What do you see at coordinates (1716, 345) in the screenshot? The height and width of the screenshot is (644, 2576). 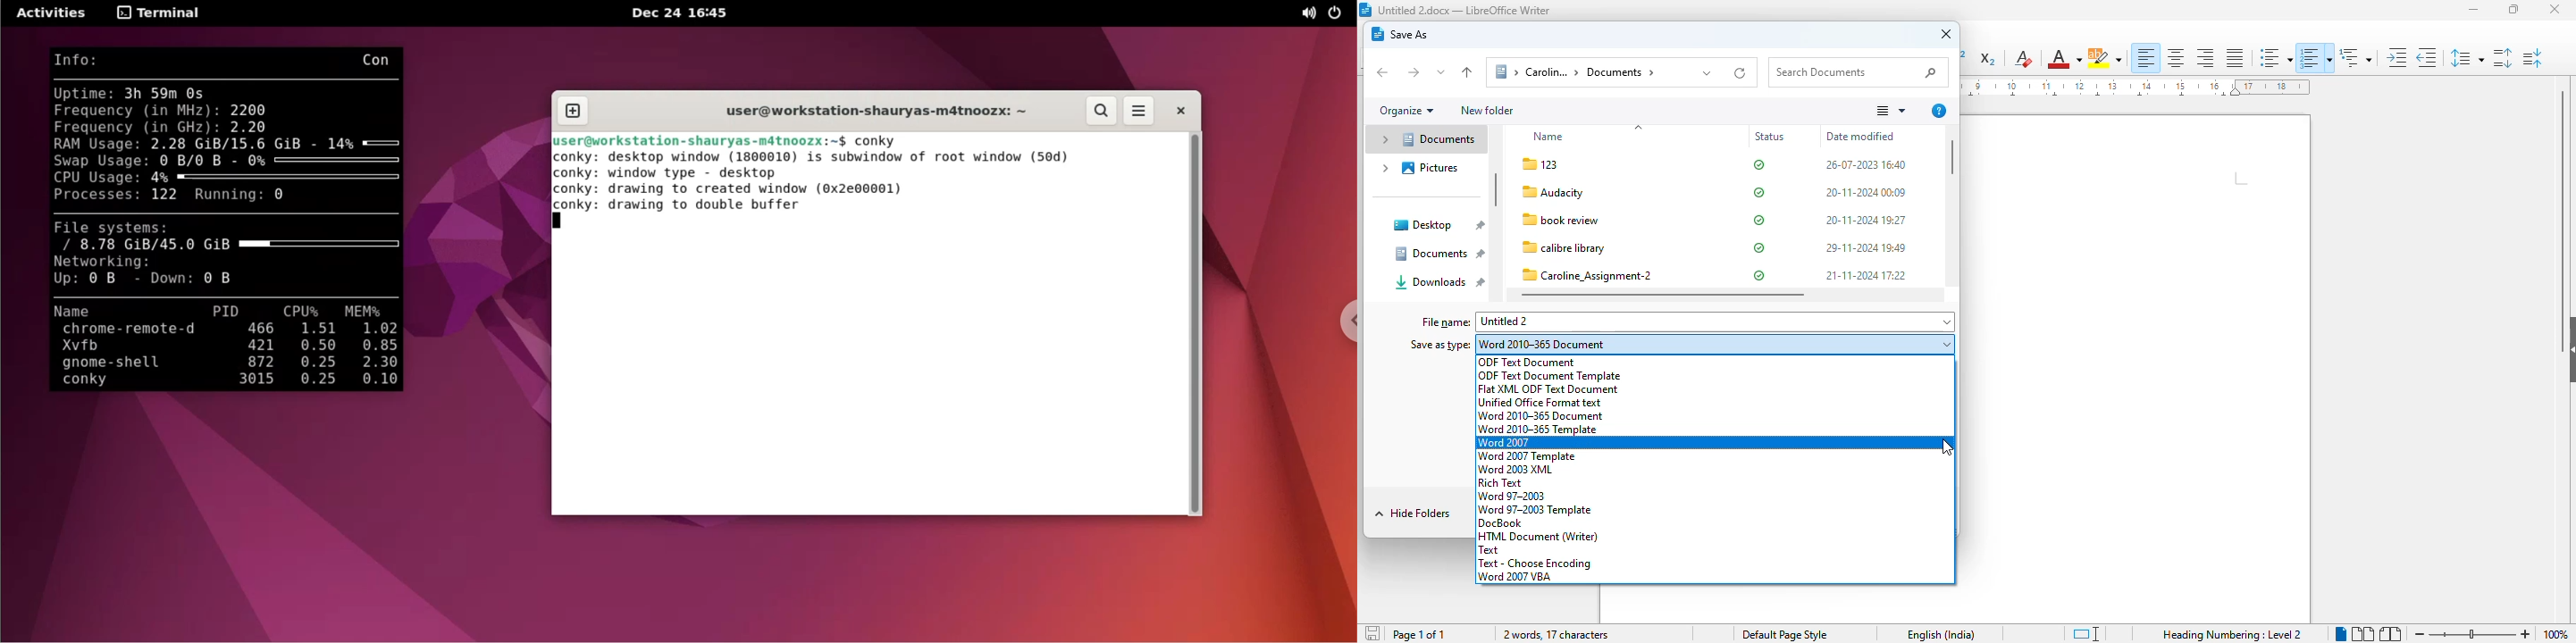 I see `word 2010-365 document` at bounding box center [1716, 345].